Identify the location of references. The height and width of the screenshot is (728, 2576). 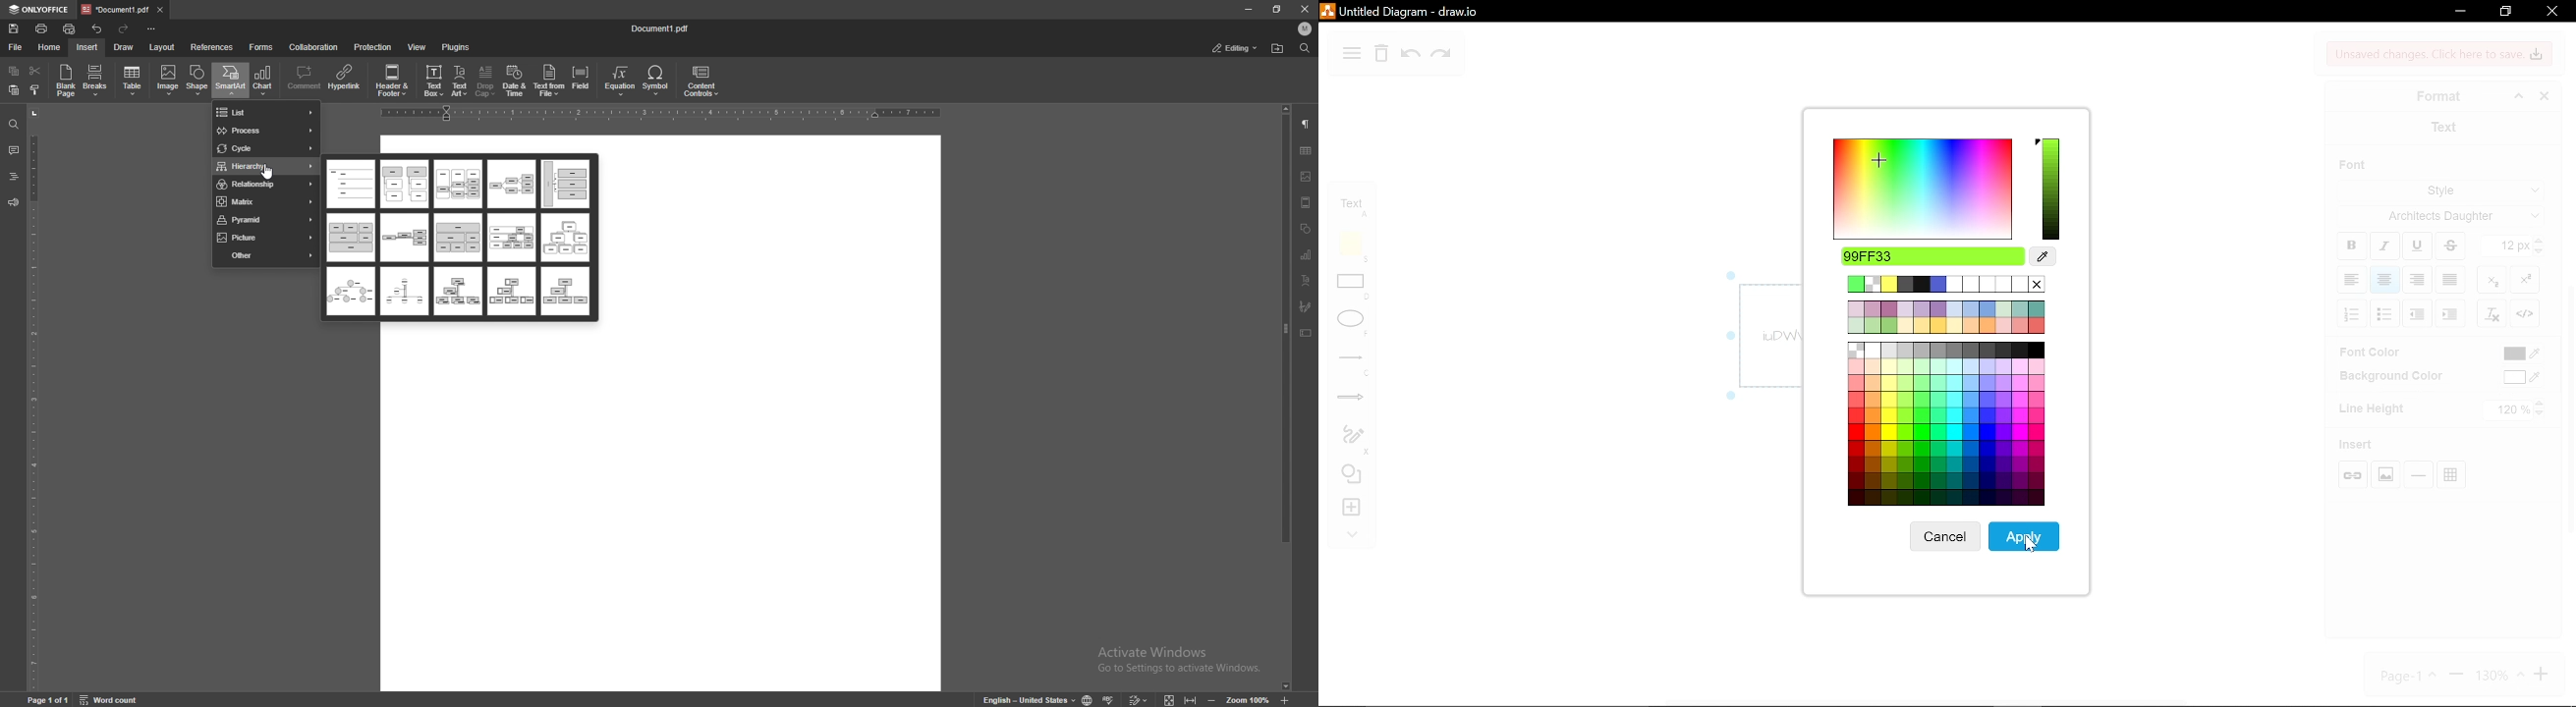
(212, 47).